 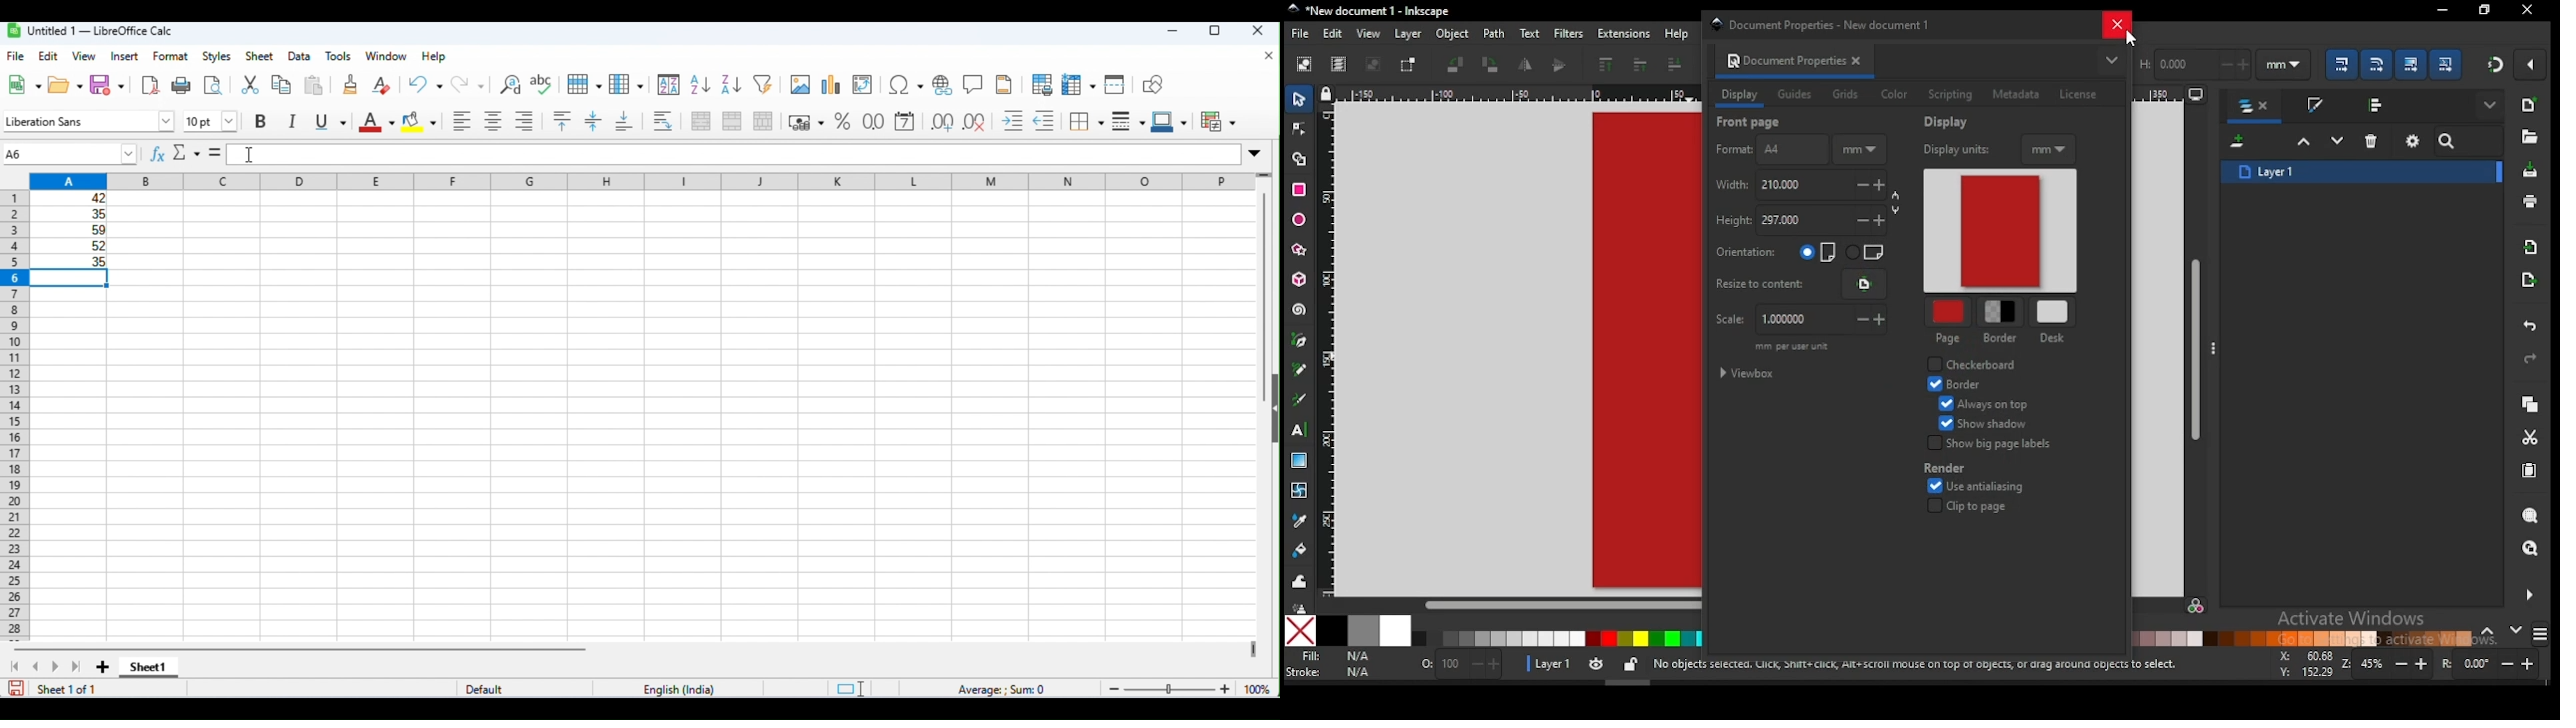 I want to click on snap, so click(x=2496, y=64).